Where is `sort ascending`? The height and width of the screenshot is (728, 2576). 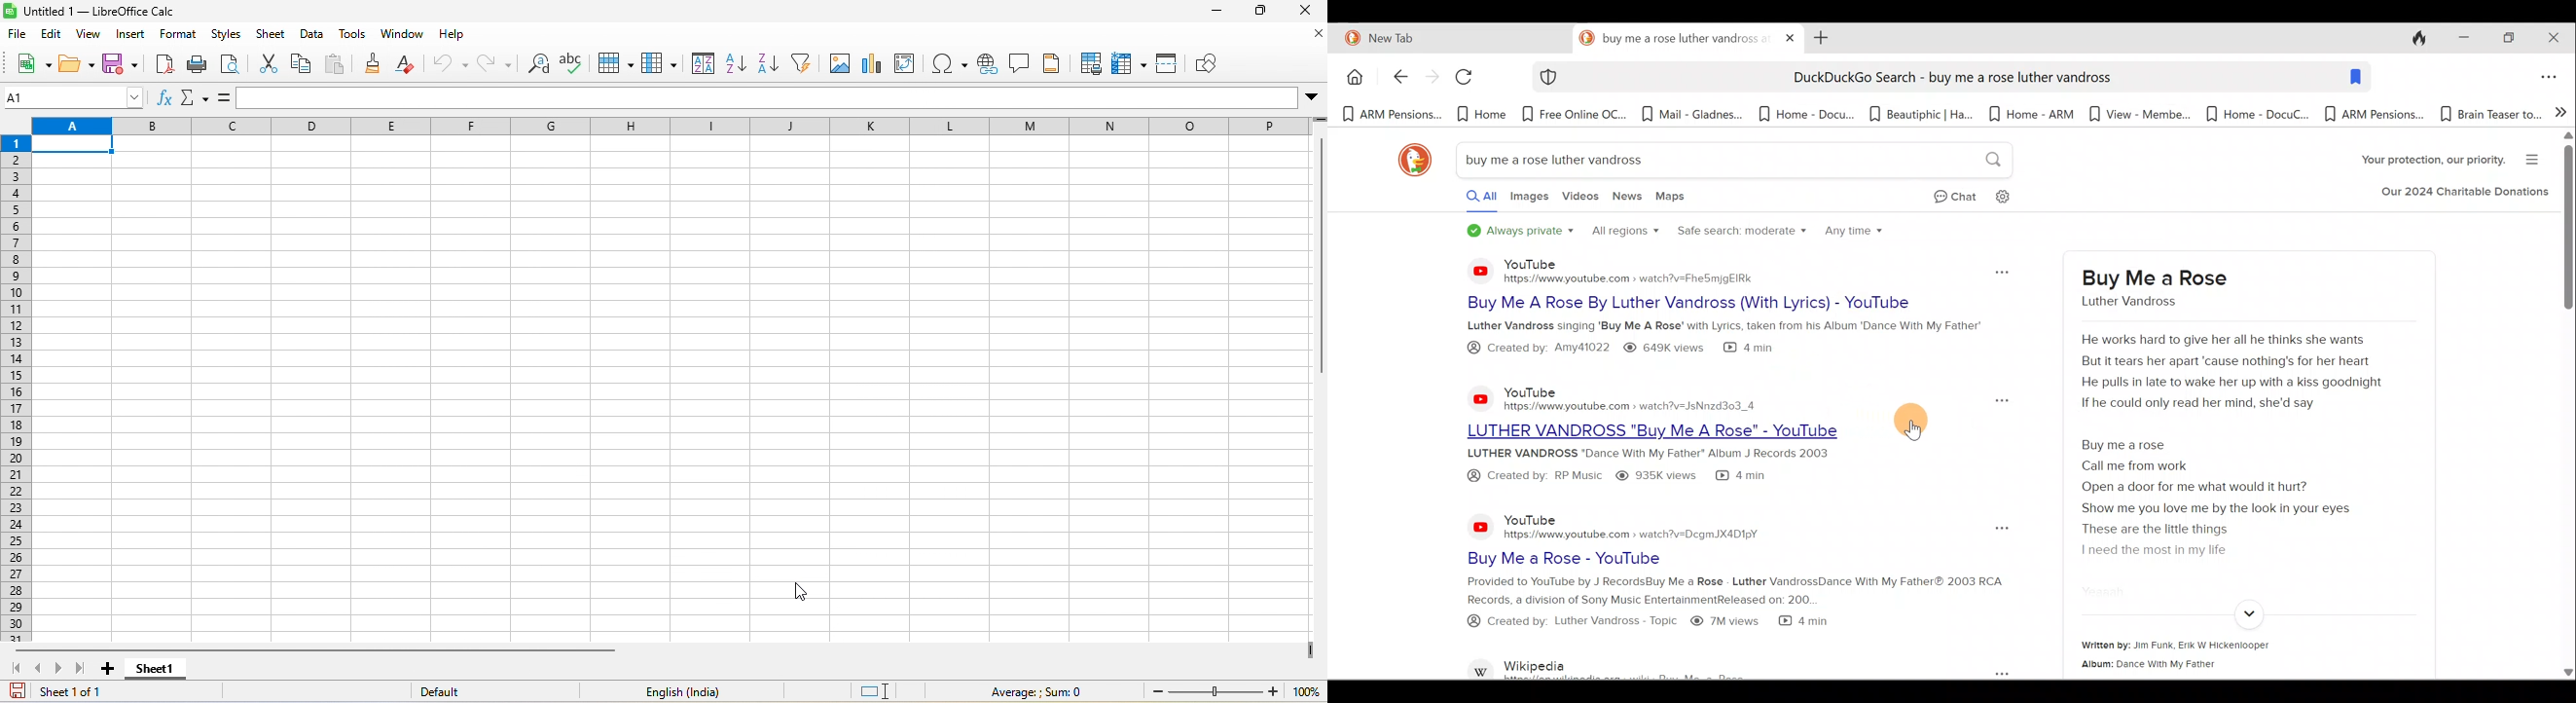
sort ascending is located at coordinates (737, 63).